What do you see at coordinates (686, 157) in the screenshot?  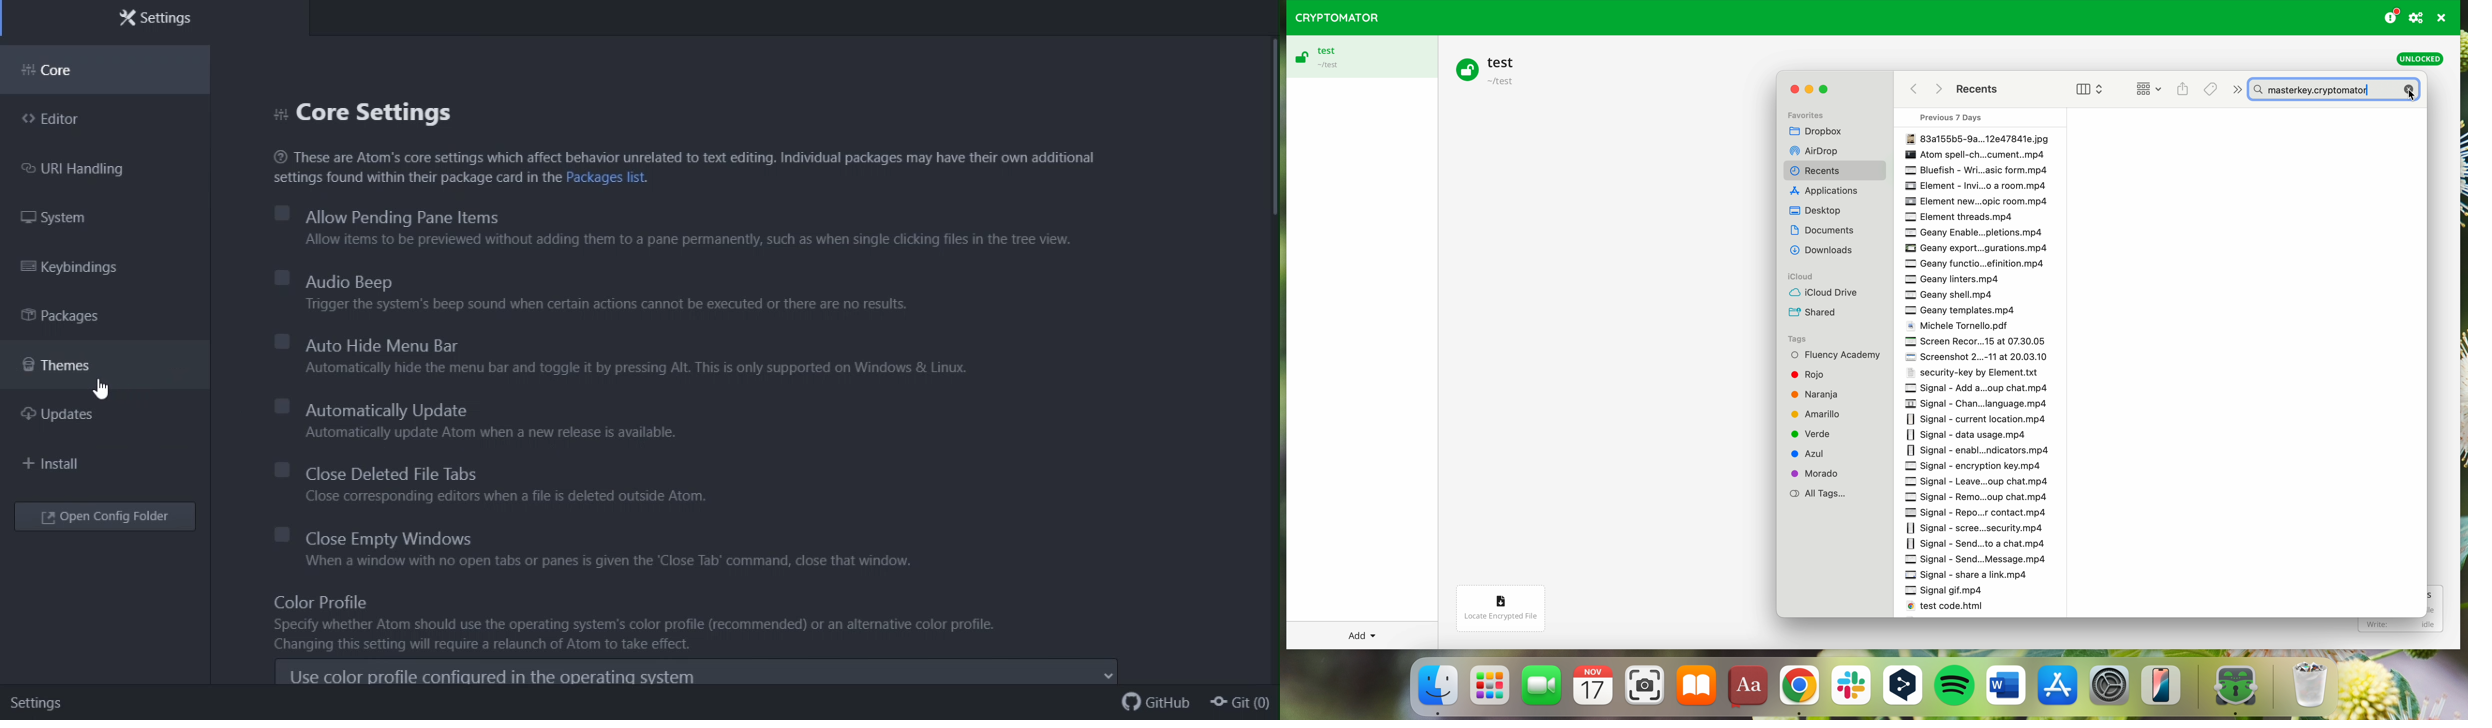 I see `These are Atom’s core settings which affect behavior unrelated to text editing. Individual packages may have their own additional` at bounding box center [686, 157].